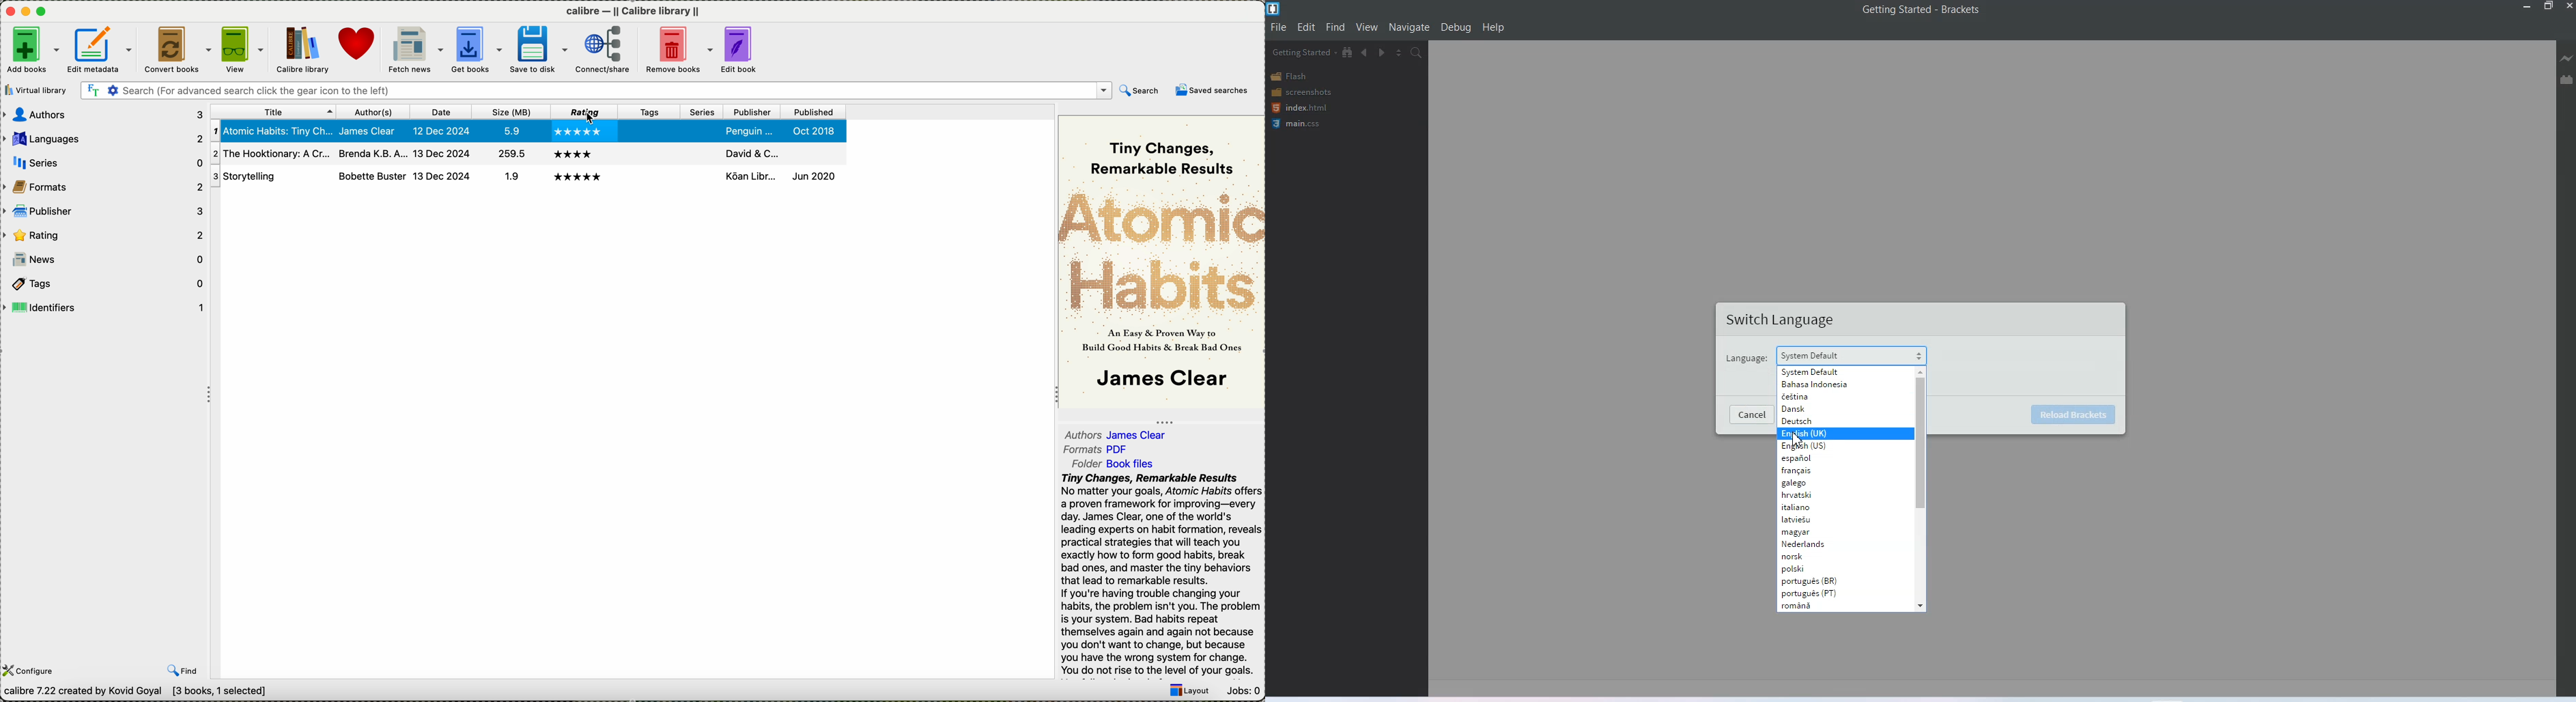 The image size is (2576, 728). Describe the element at coordinates (443, 131) in the screenshot. I see `12 dEC 2024` at that location.